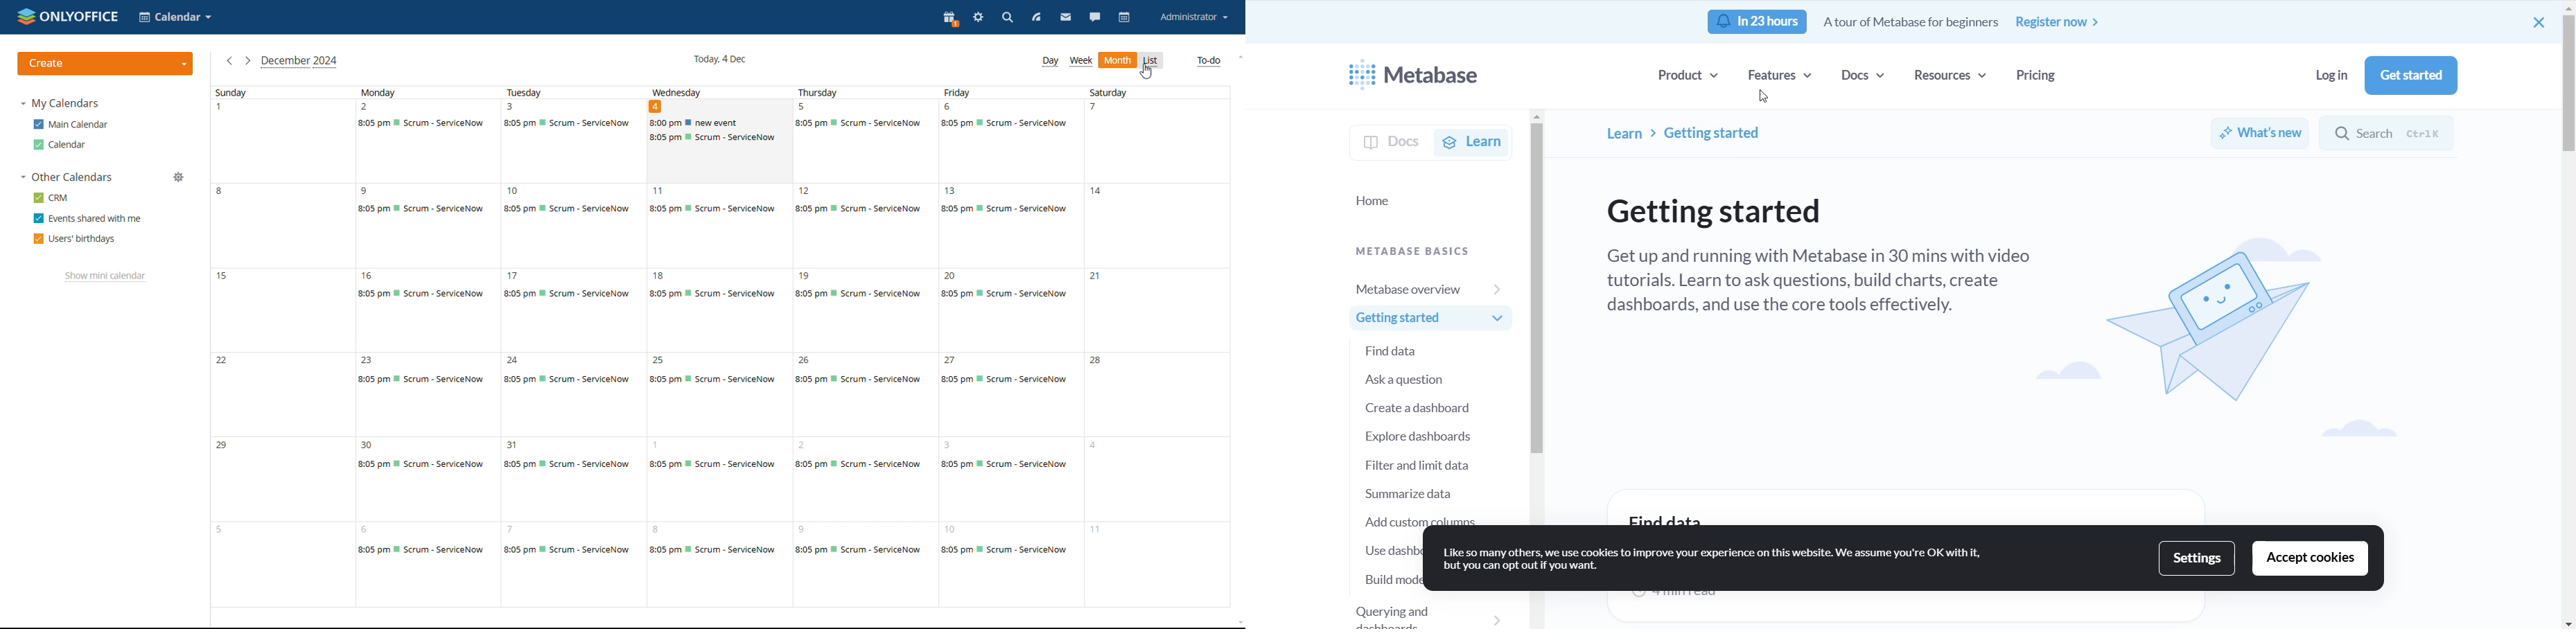 This screenshot has height=644, width=2576. I want to click on wednesday, so click(718, 408).